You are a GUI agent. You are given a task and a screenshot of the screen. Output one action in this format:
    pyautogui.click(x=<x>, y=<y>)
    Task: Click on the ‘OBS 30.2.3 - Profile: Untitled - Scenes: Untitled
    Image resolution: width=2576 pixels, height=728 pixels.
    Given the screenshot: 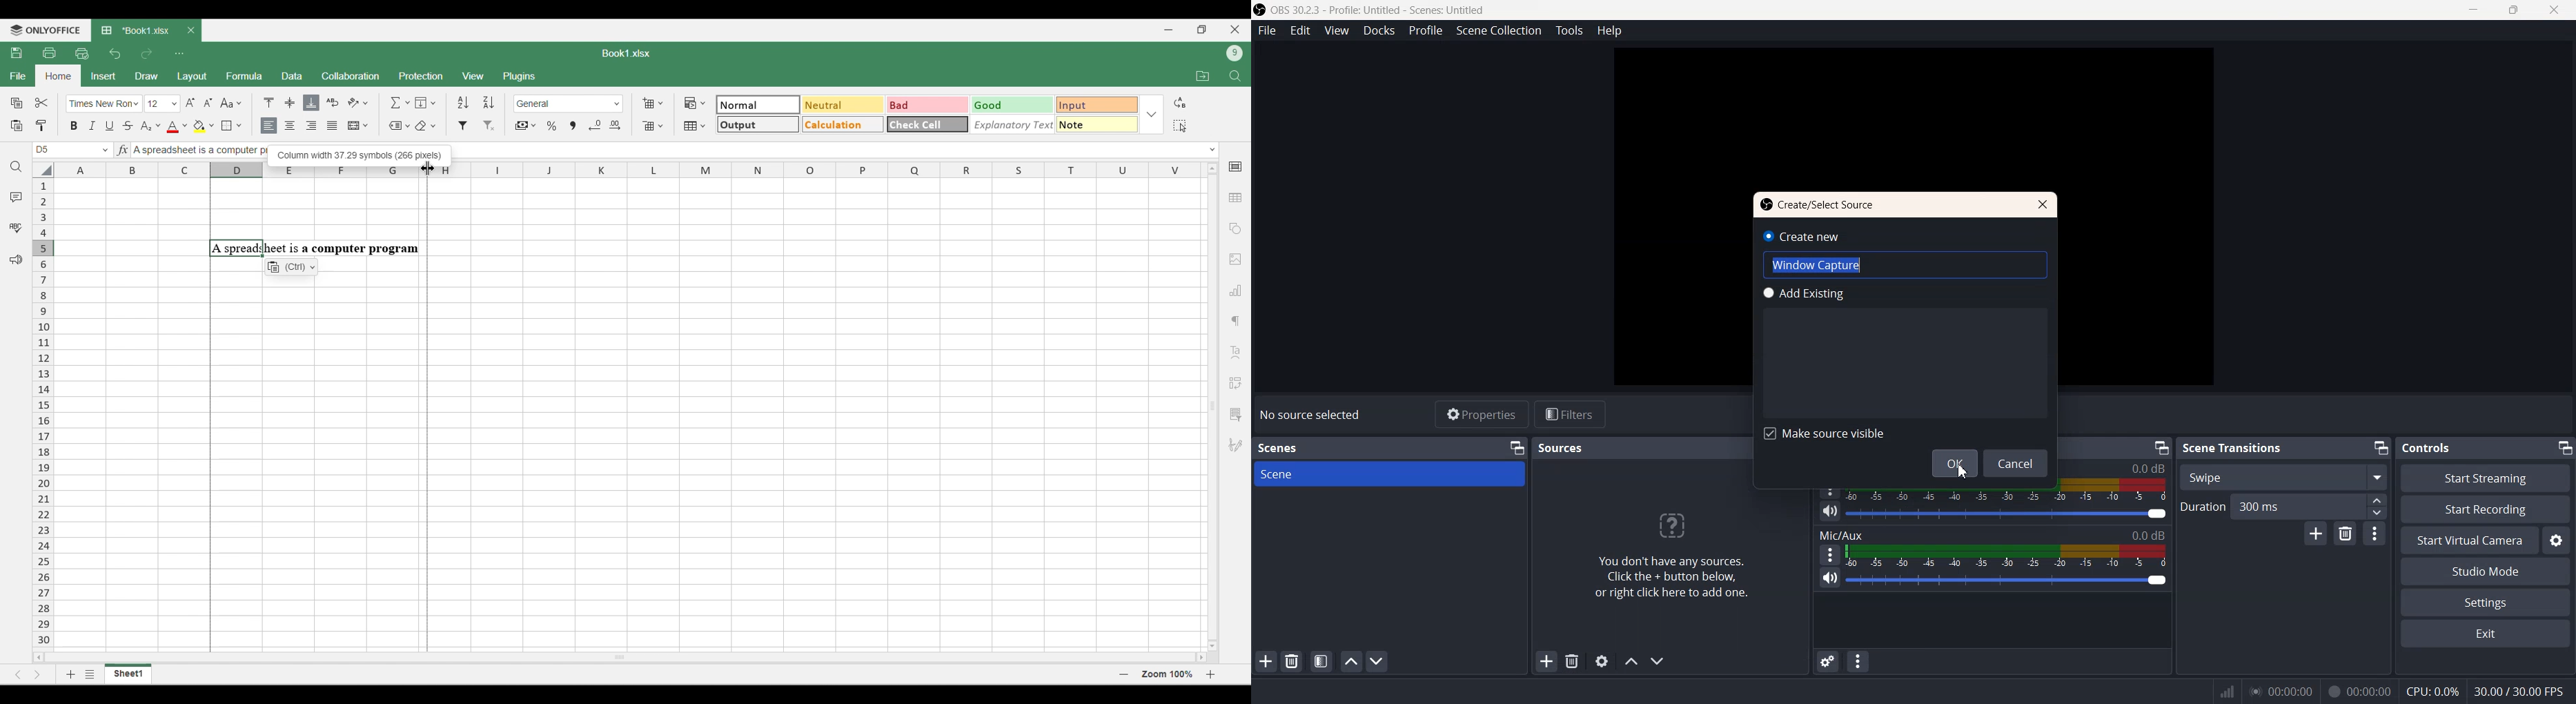 What is the action you would take?
    pyautogui.click(x=1371, y=10)
    